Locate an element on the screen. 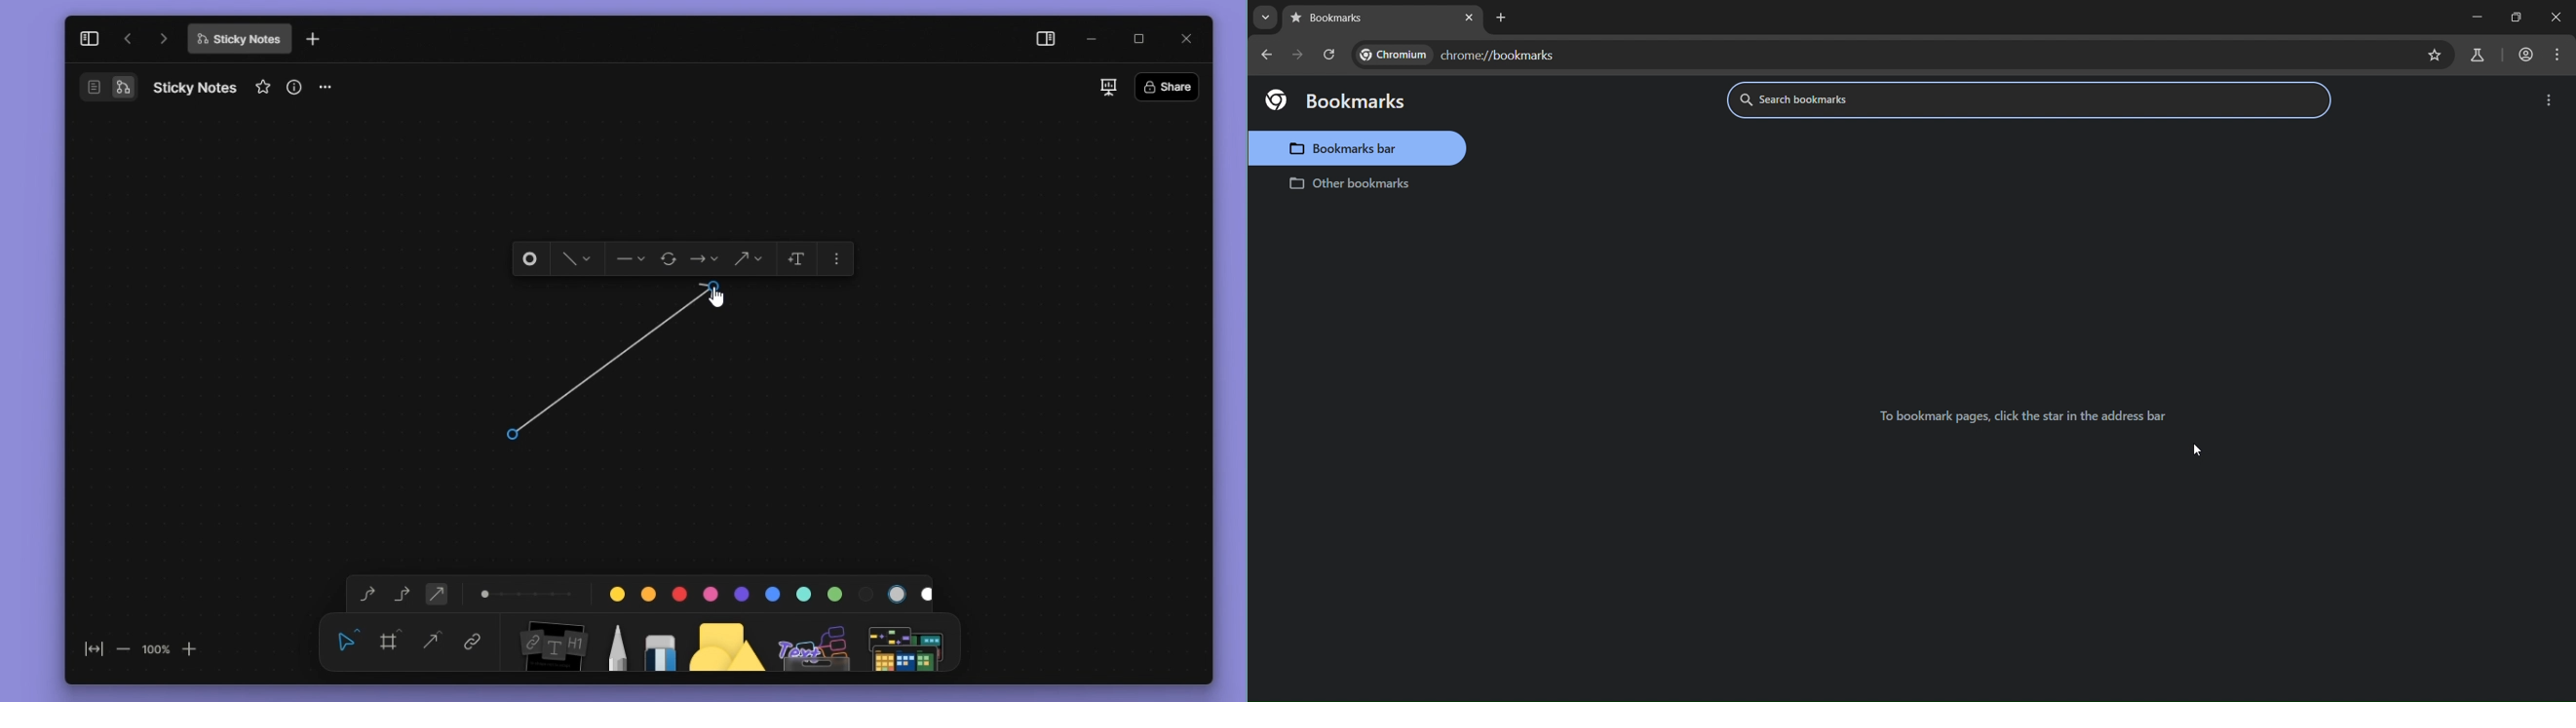 This screenshot has height=728, width=2576. startpoint style is located at coordinates (630, 259).